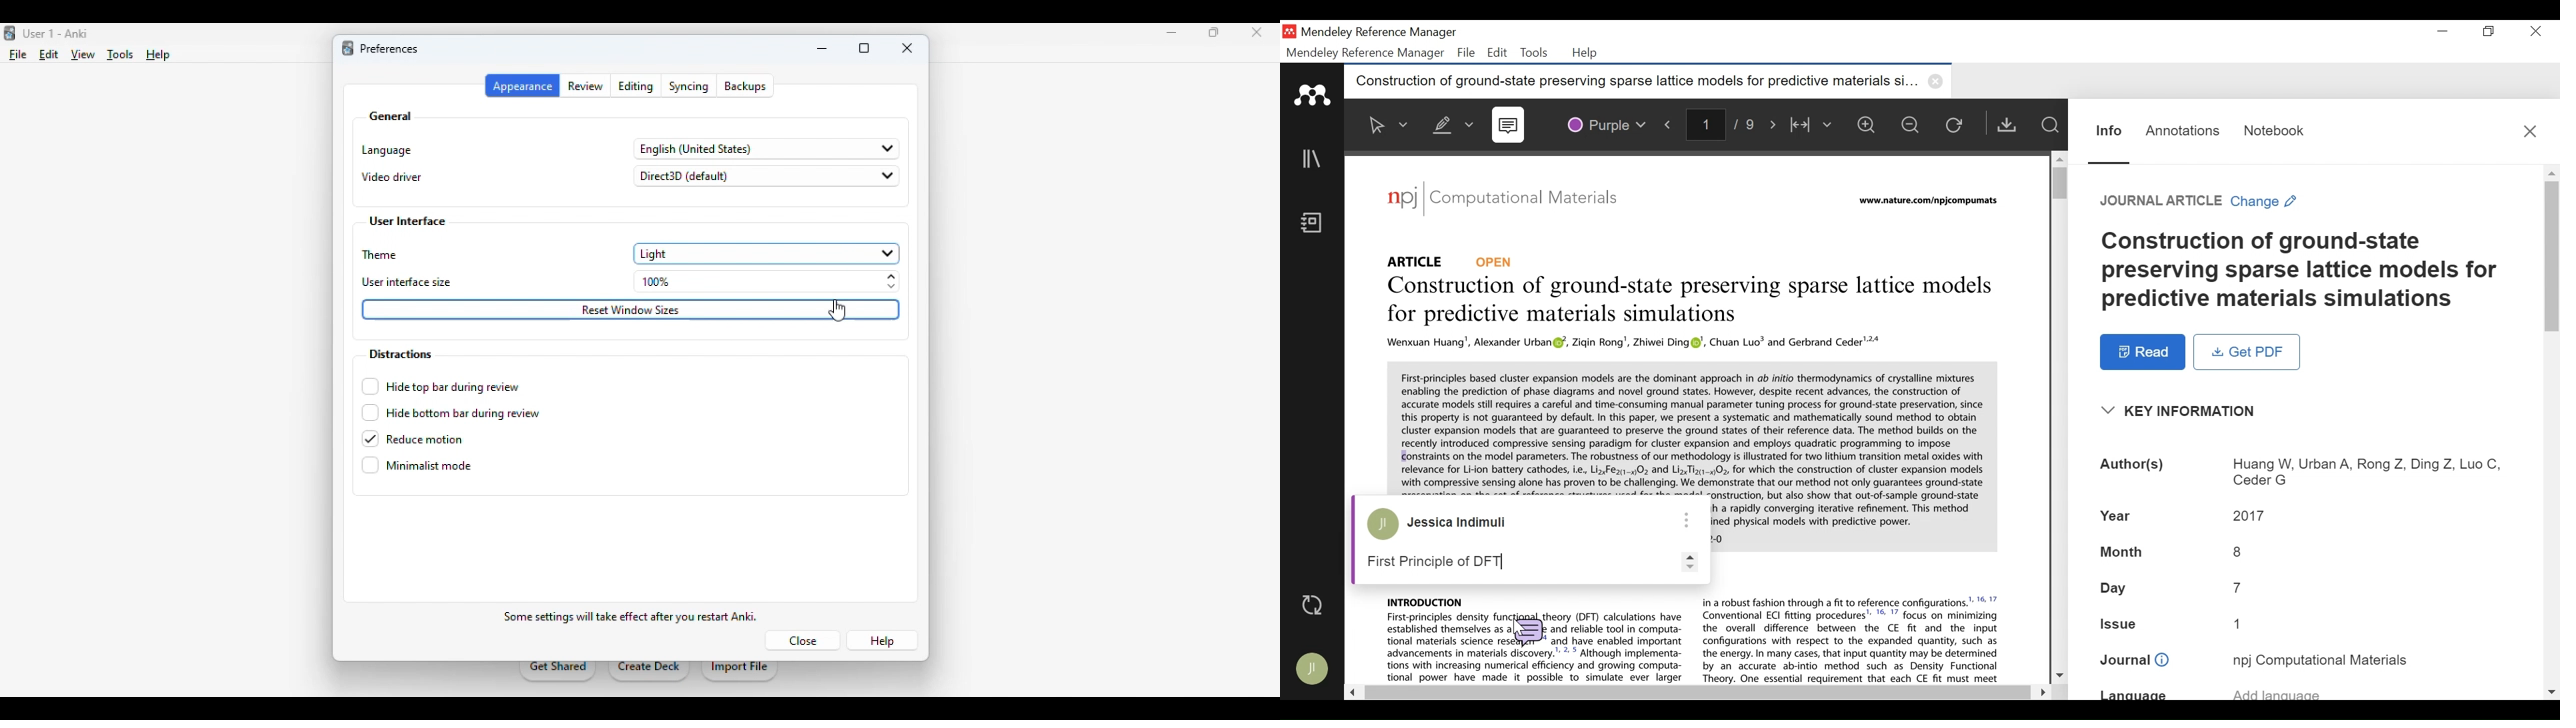 Image resolution: width=2576 pixels, height=728 pixels. Describe the element at coordinates (1313, 159) in the screenshot. I see `Library` at that location.